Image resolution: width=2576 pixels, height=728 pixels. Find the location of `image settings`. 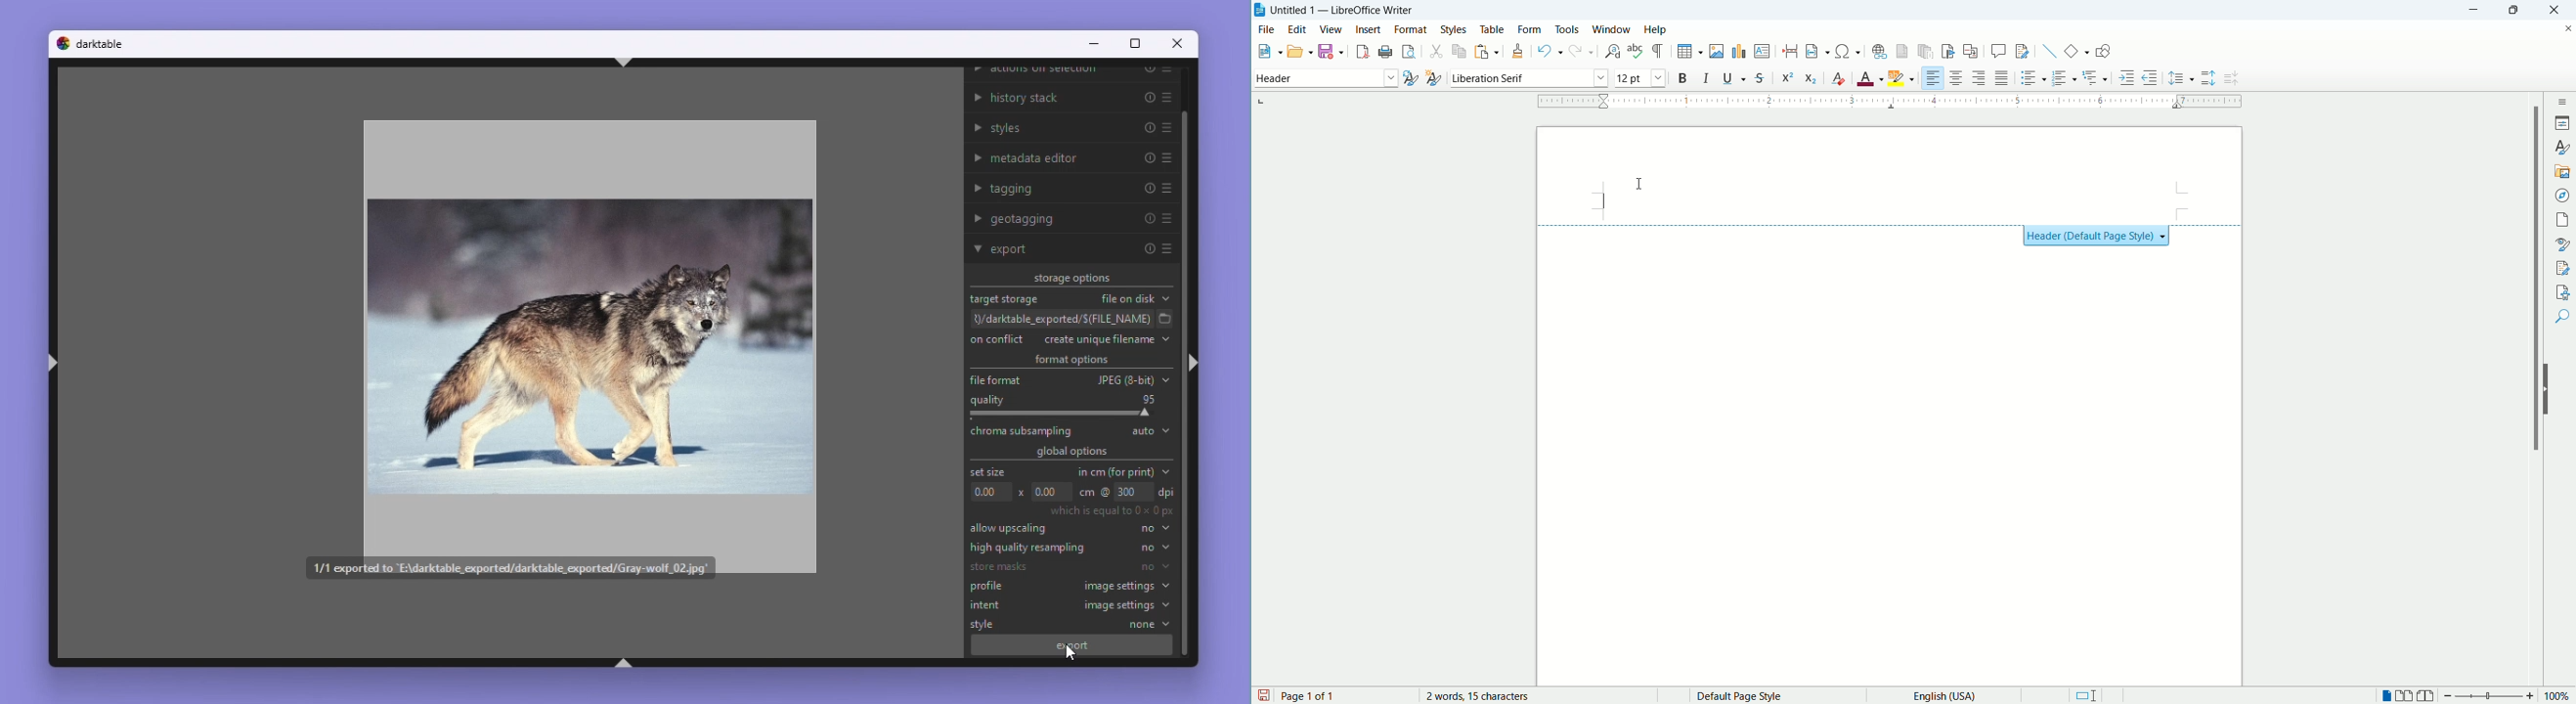

image settings is located at coordinates (1127, 585).